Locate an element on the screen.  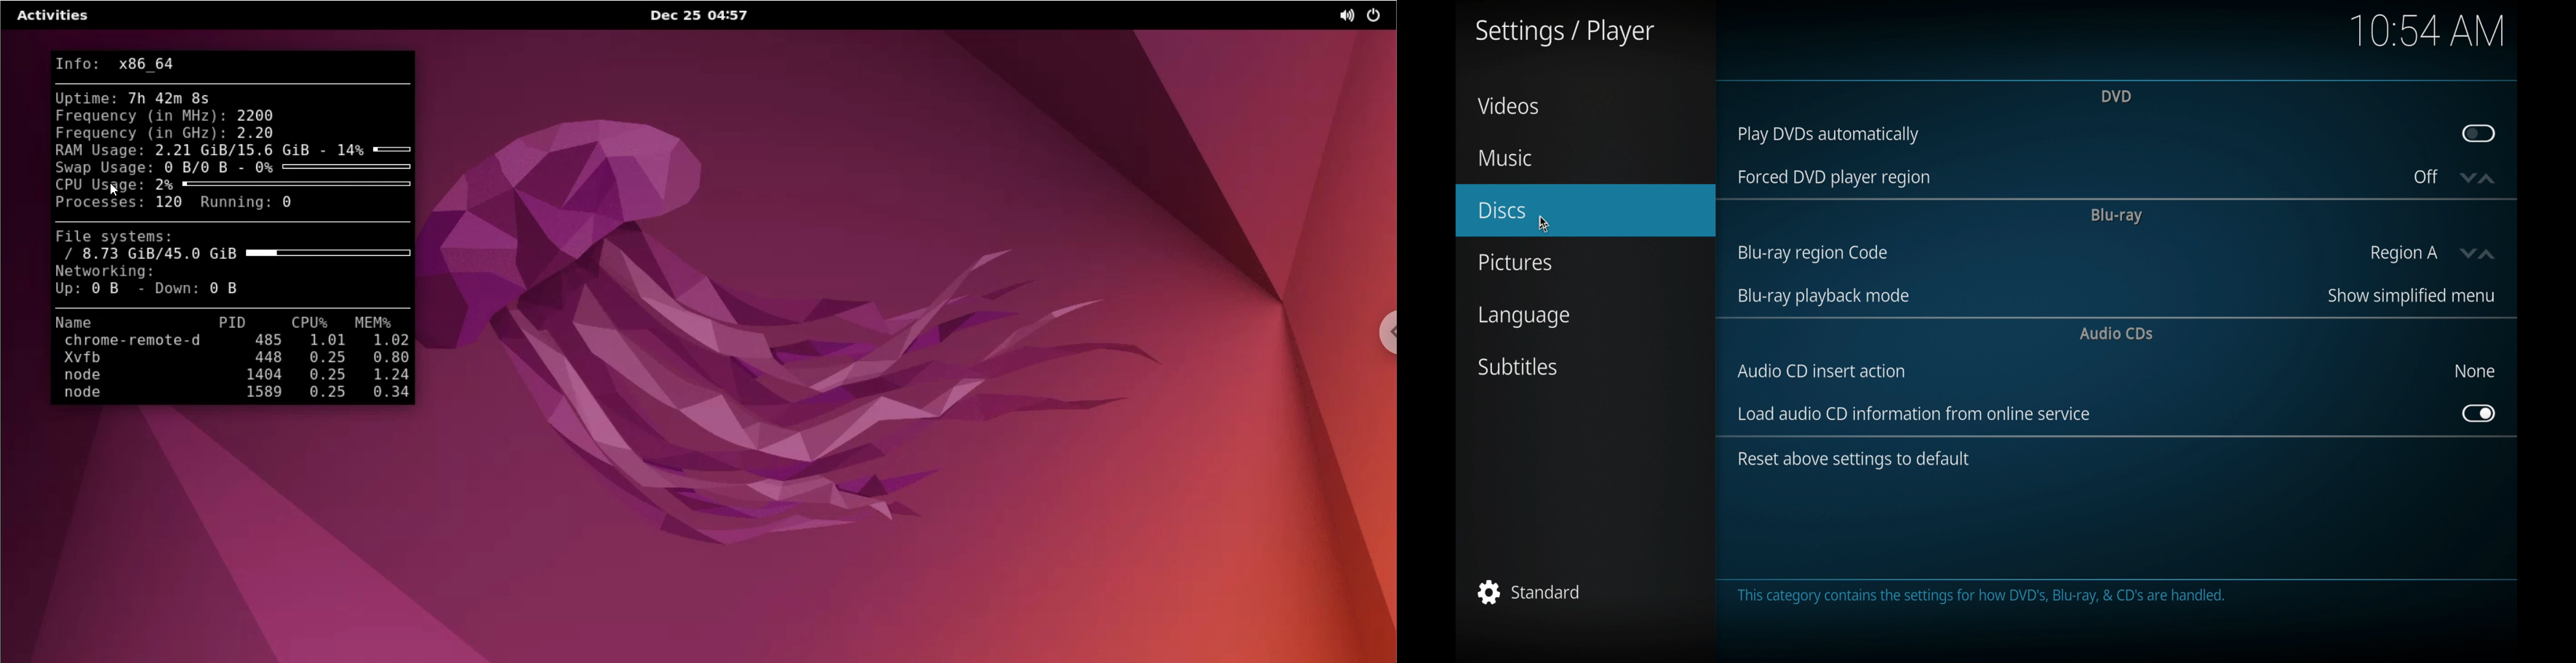
show simplified menu is located at coordinates (2410, 296).